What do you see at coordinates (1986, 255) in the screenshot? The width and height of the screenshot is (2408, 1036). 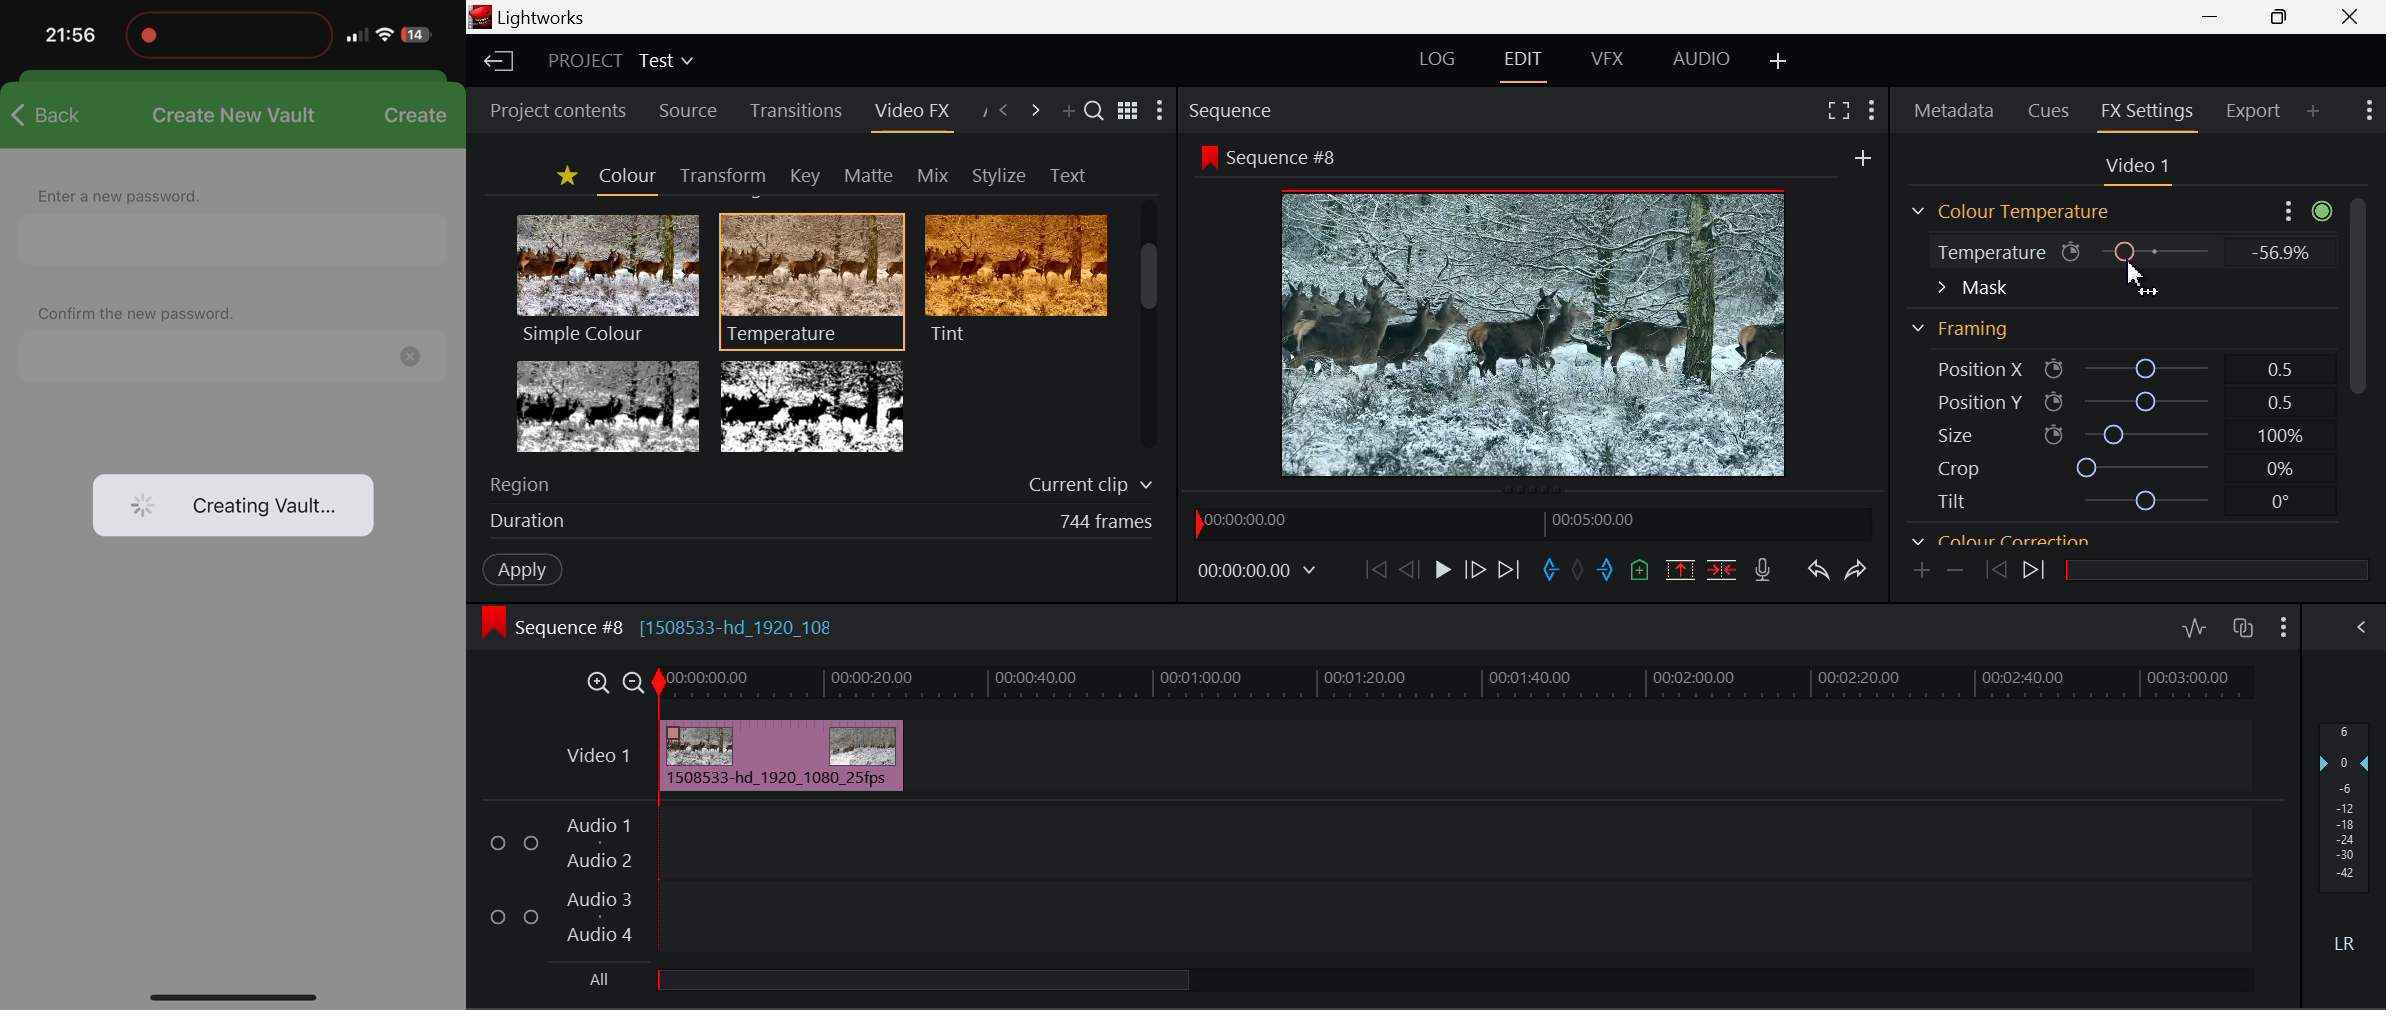 I see `Temperature` at bounding box center [1986, 255].